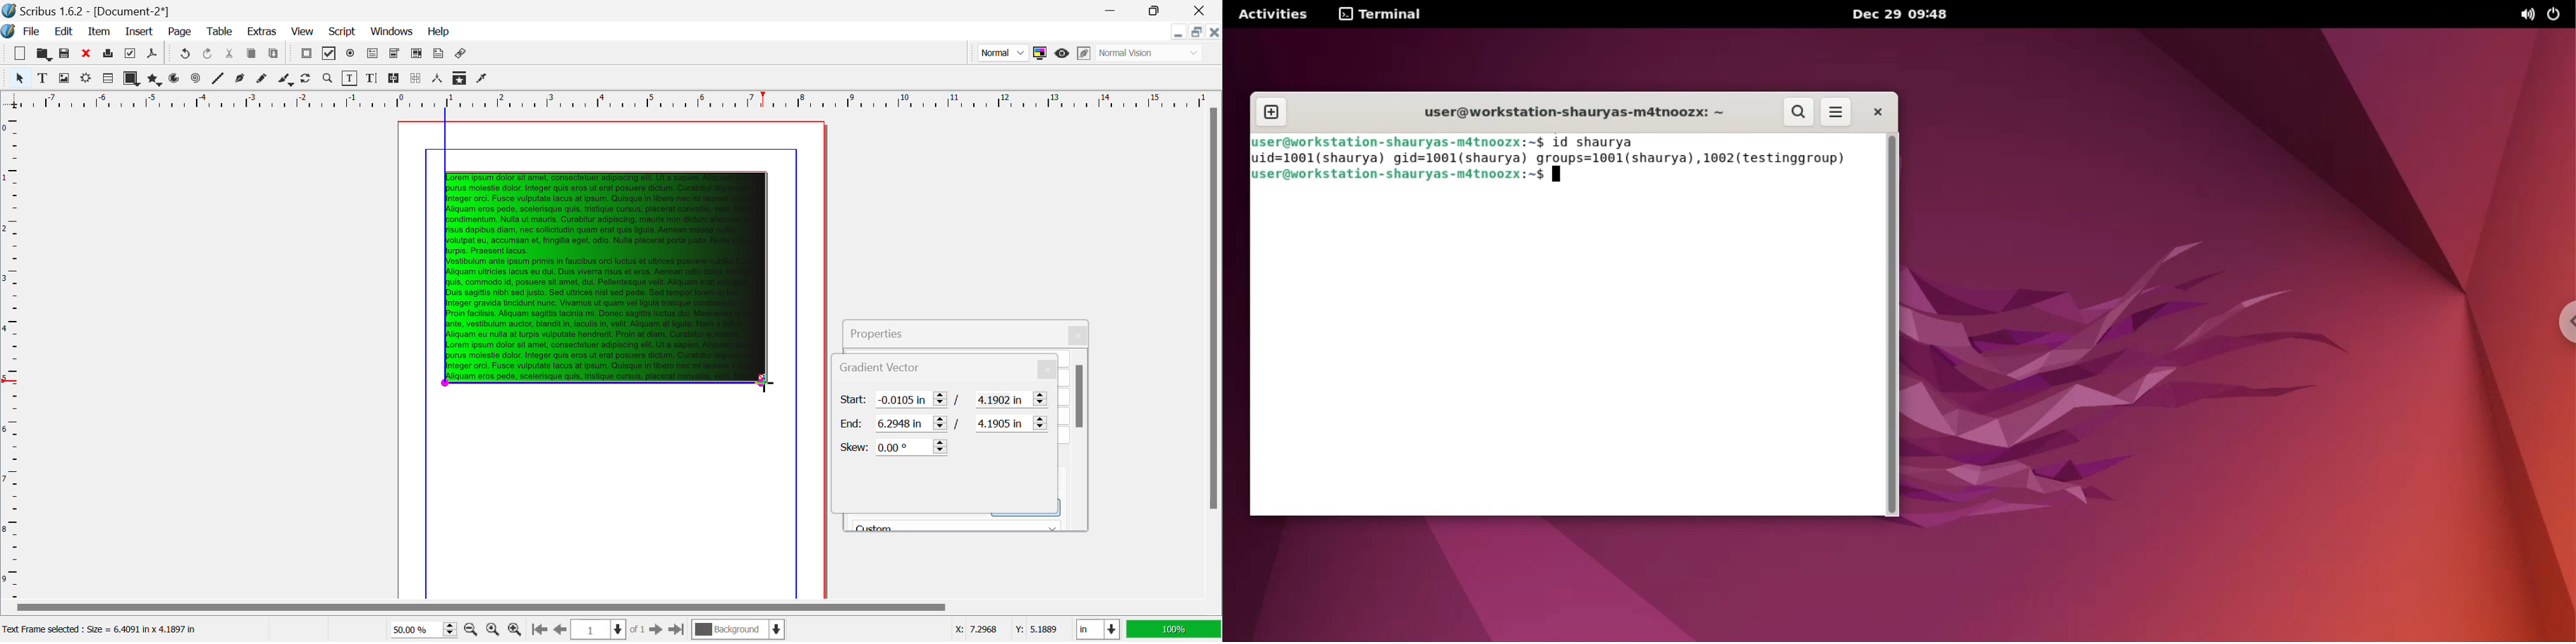 The image size is (2576, 644). Describe the element at coordinates (1049, 369) in the screenshot. I see `Close` at that location.